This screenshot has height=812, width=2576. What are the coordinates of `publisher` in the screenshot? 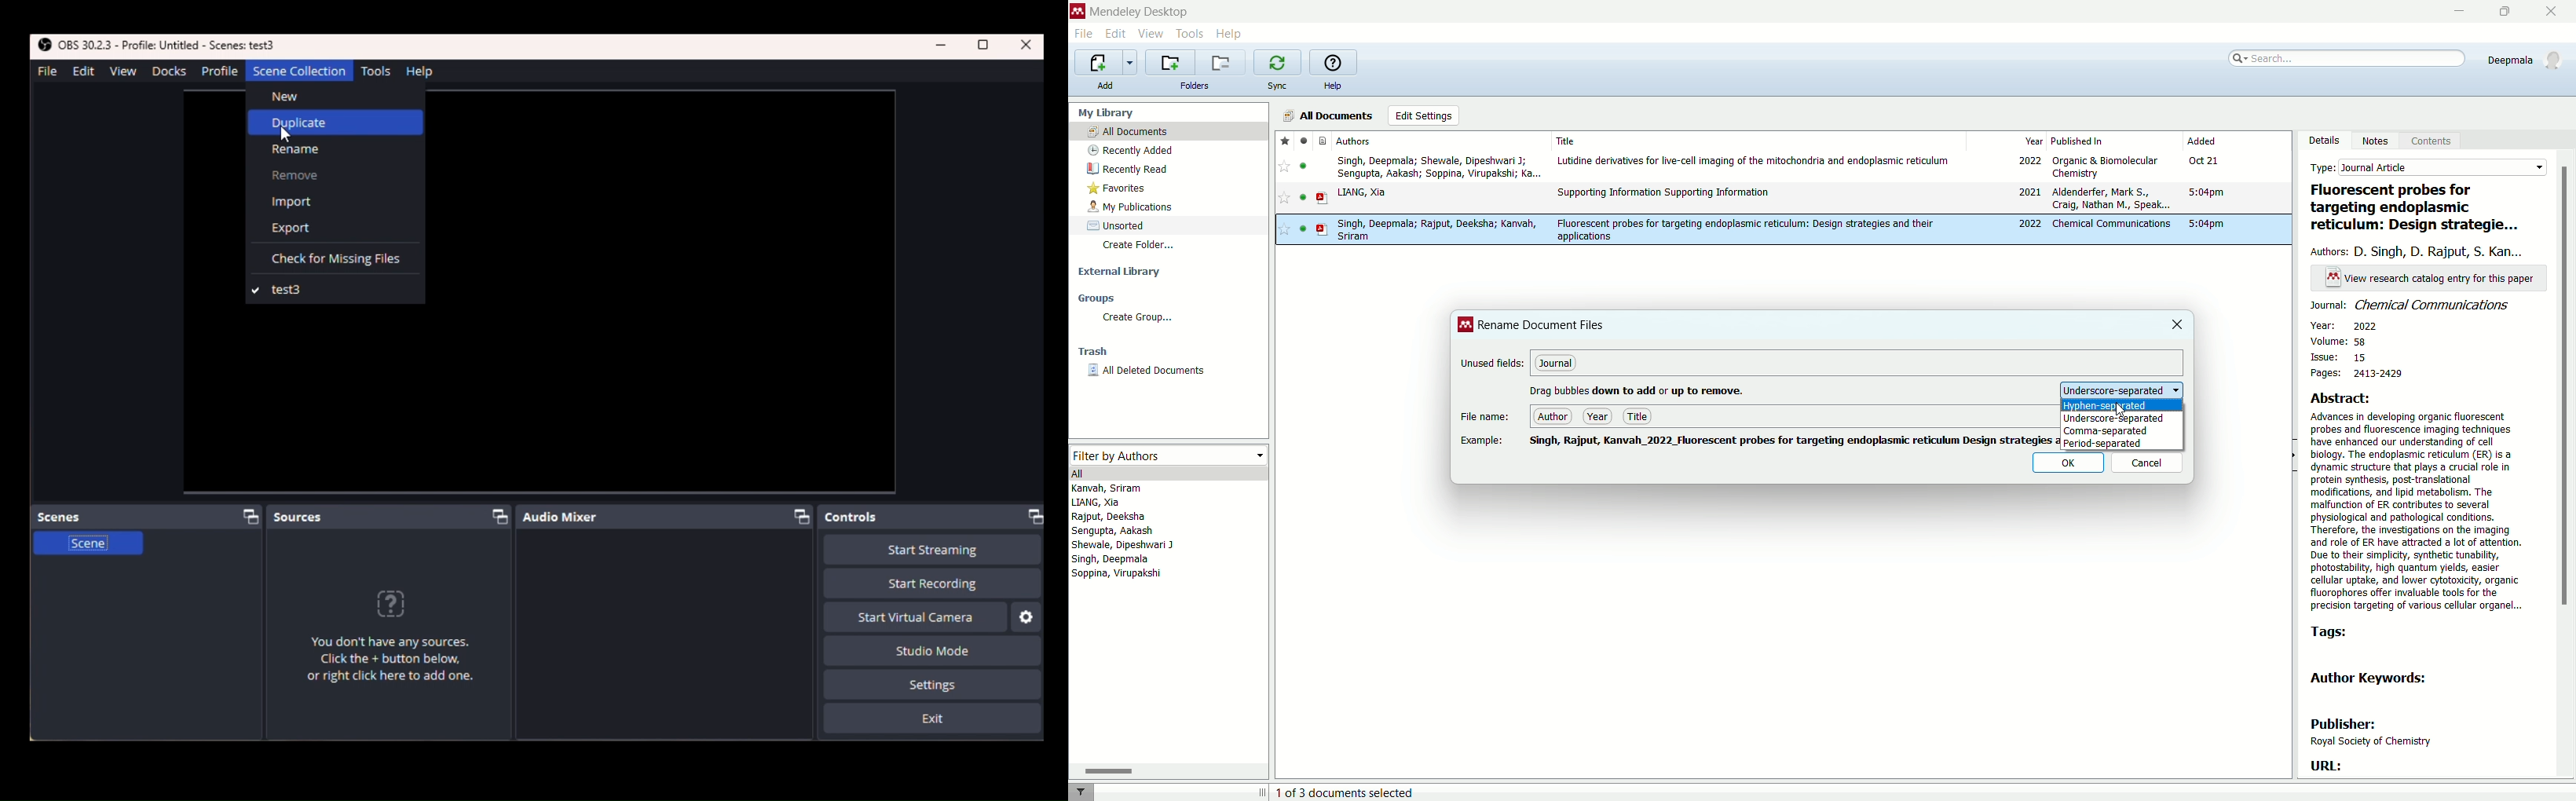 It's located at (2370, 733).